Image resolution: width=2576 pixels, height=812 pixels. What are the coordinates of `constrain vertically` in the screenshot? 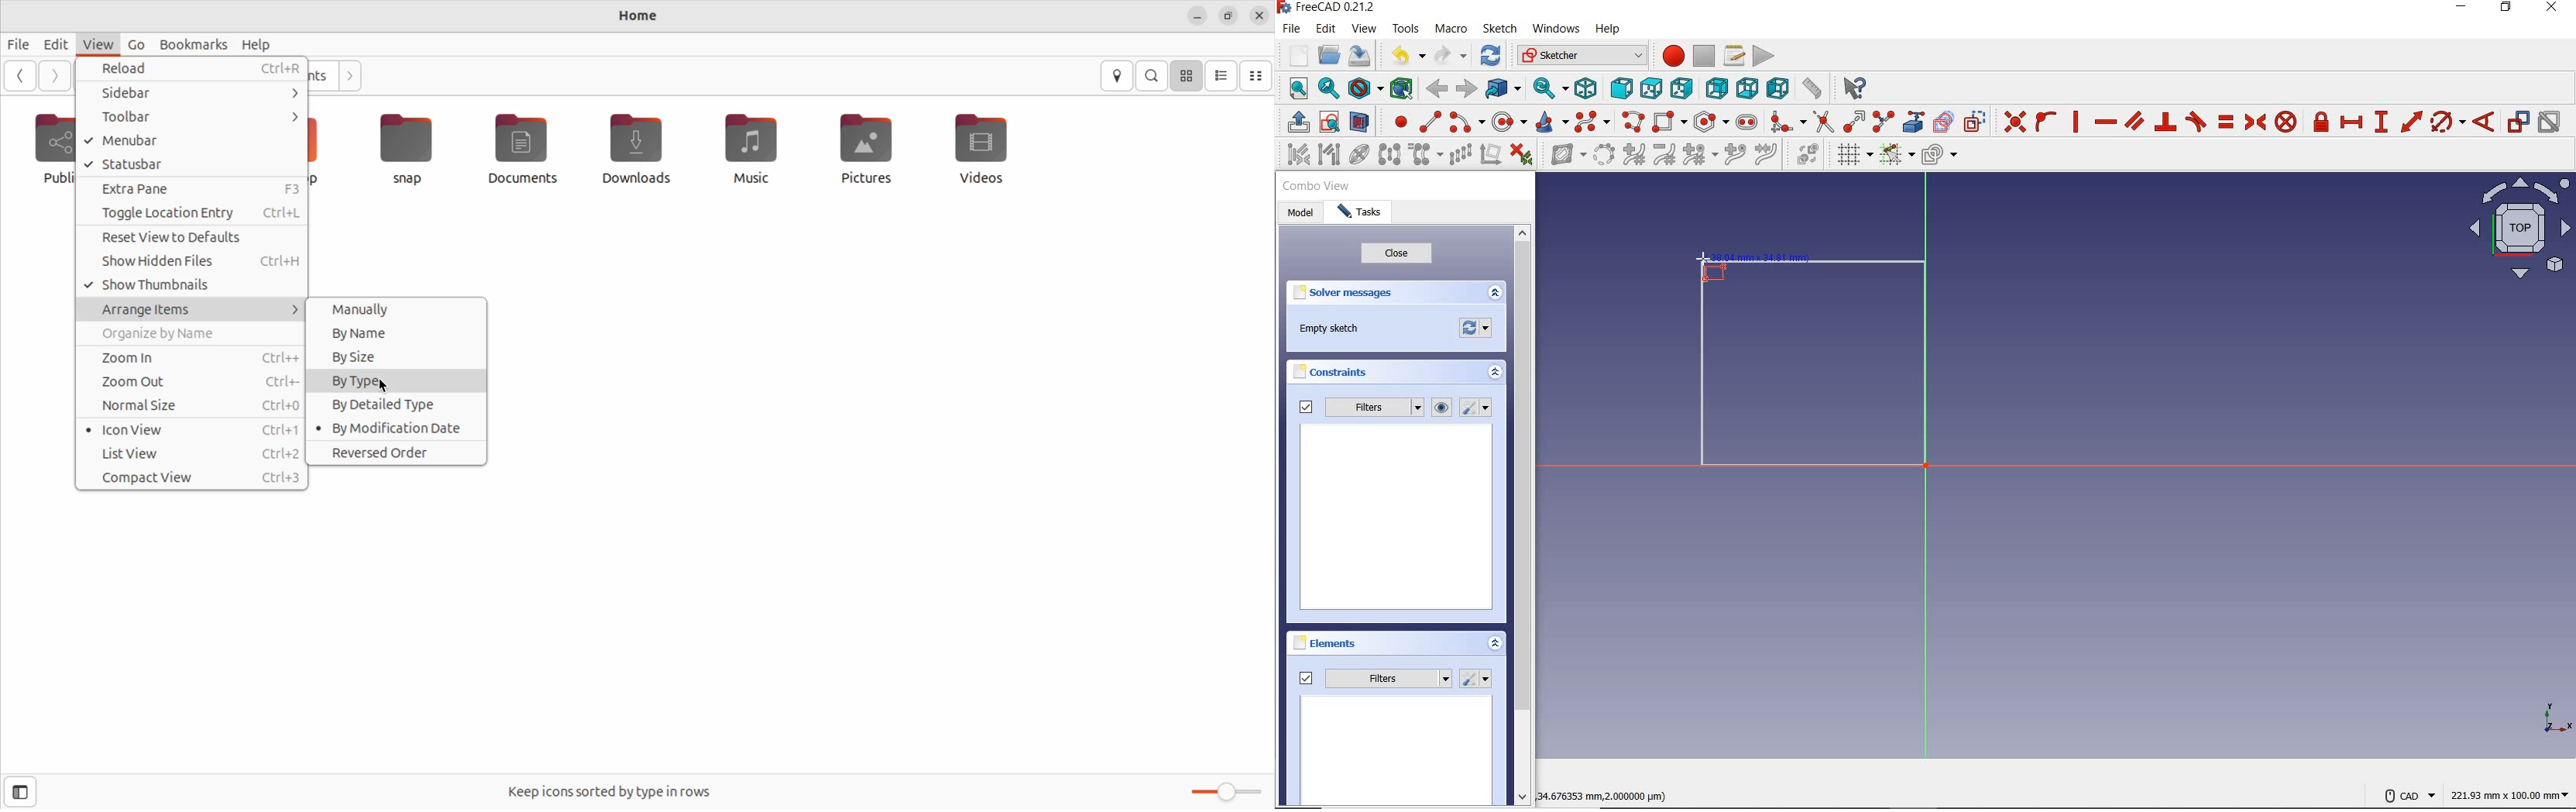 It's located at (2077, 122).